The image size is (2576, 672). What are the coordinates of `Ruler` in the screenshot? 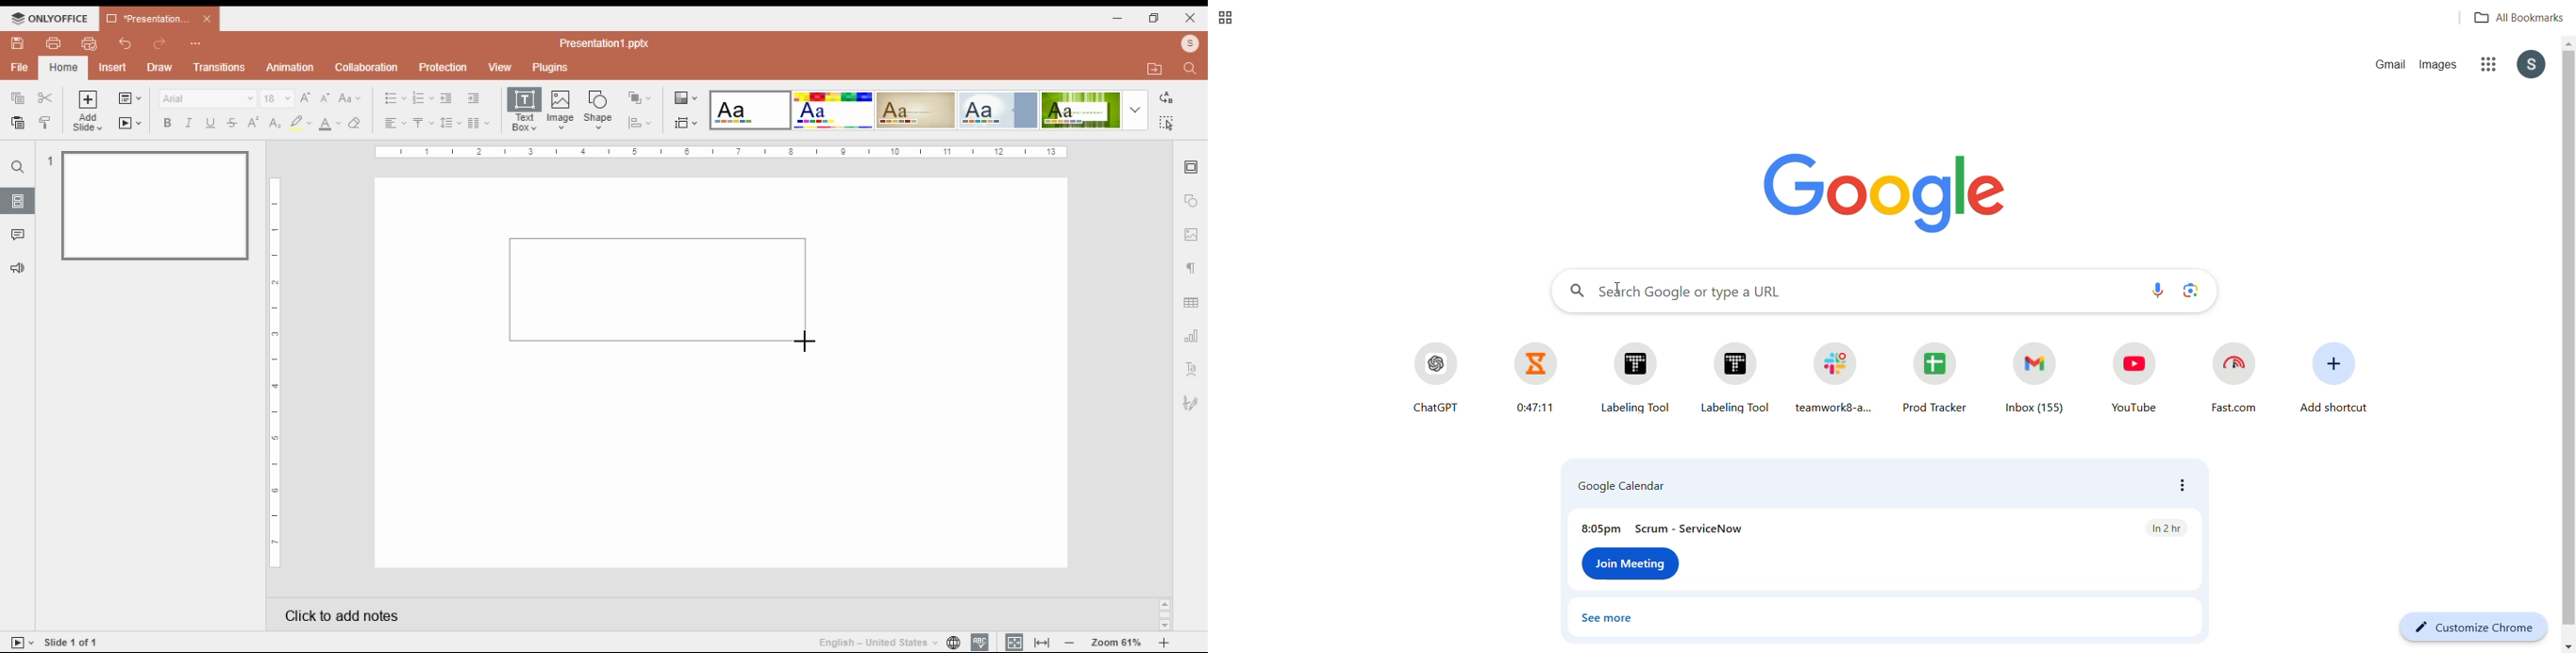 It's located at (275, 372).